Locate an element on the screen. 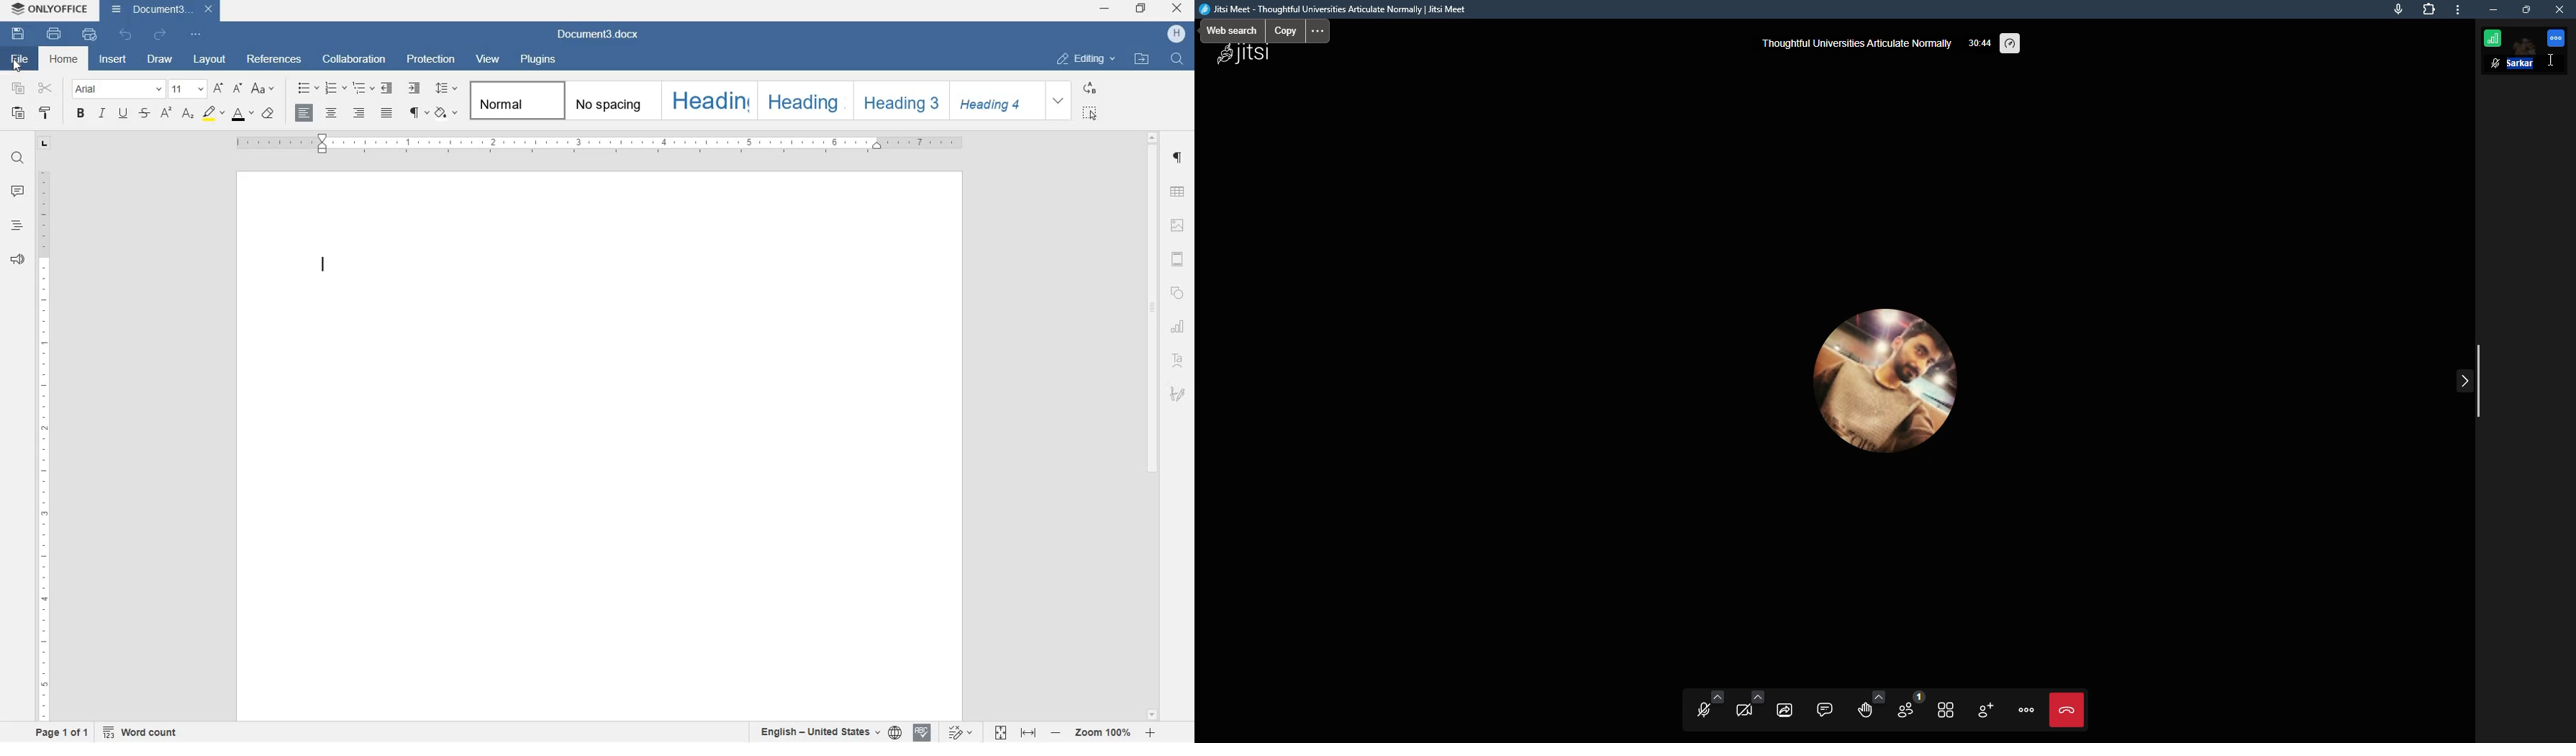 The image size is (2576, 756). font name is located at coordinates (117, 89).